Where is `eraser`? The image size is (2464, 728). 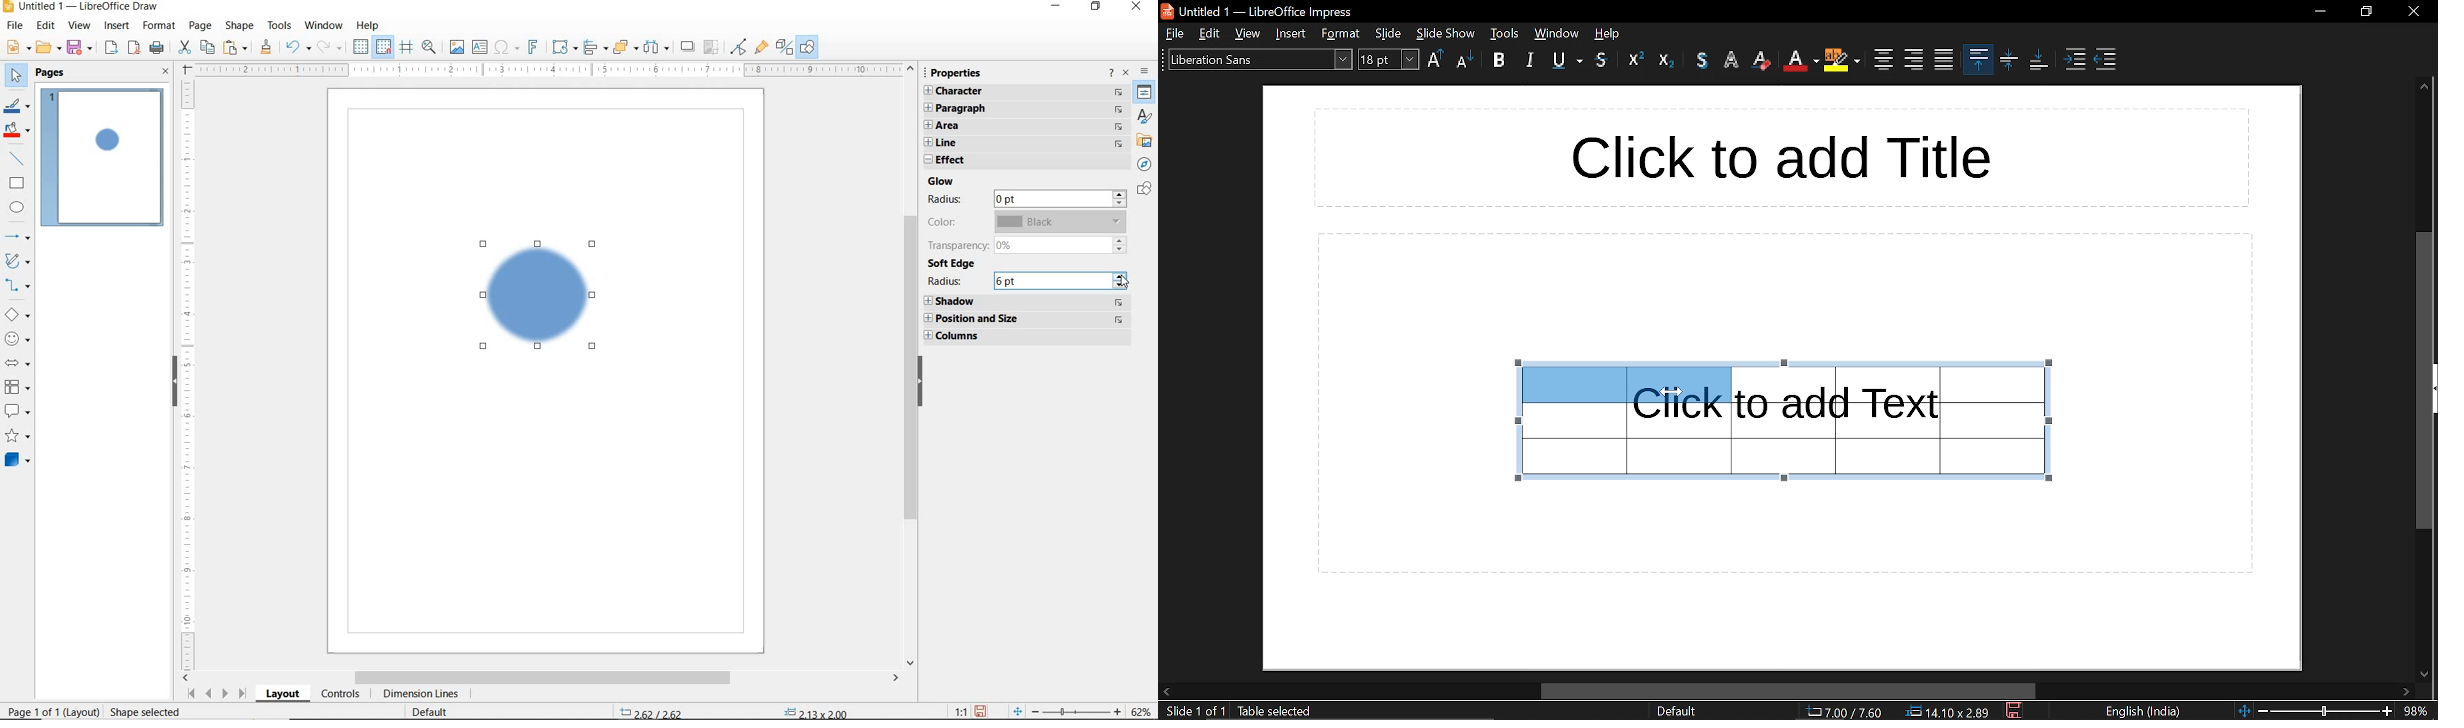
eraser is located at coordinates (1764, 60).